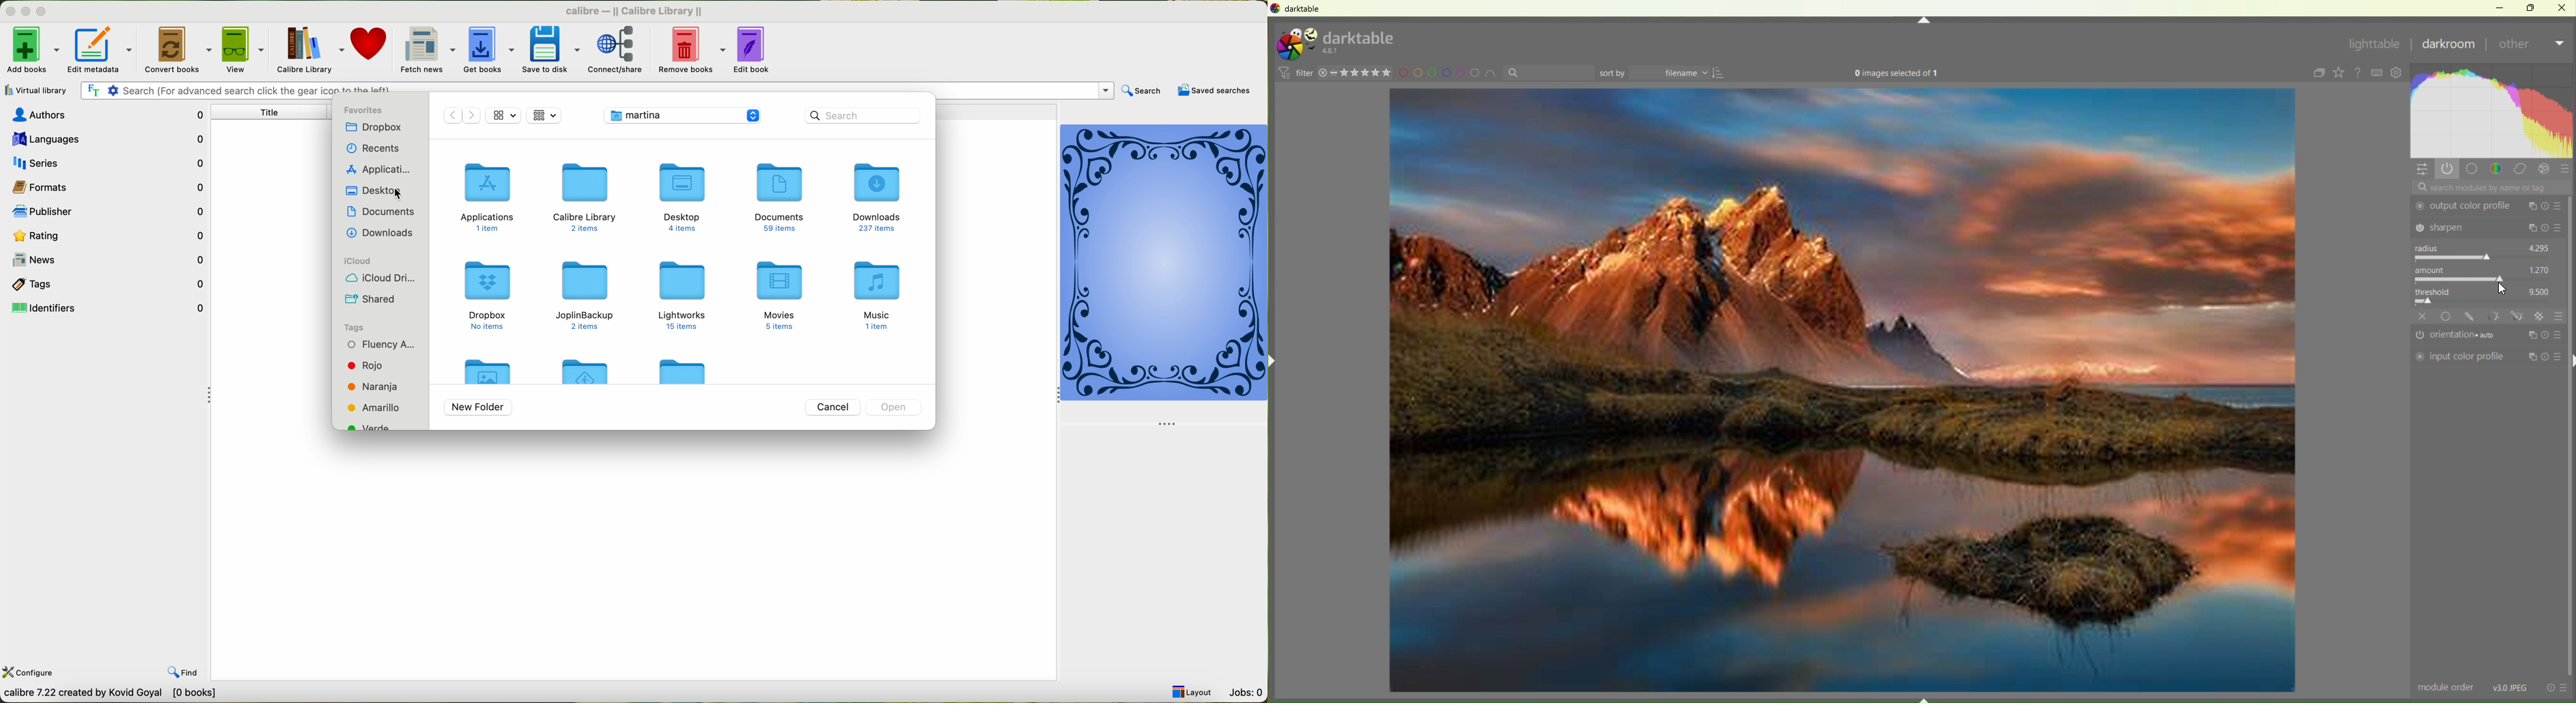  Describe the element at coordinates (2373, 46) in the screenshot. I see `lighttable` at that location.